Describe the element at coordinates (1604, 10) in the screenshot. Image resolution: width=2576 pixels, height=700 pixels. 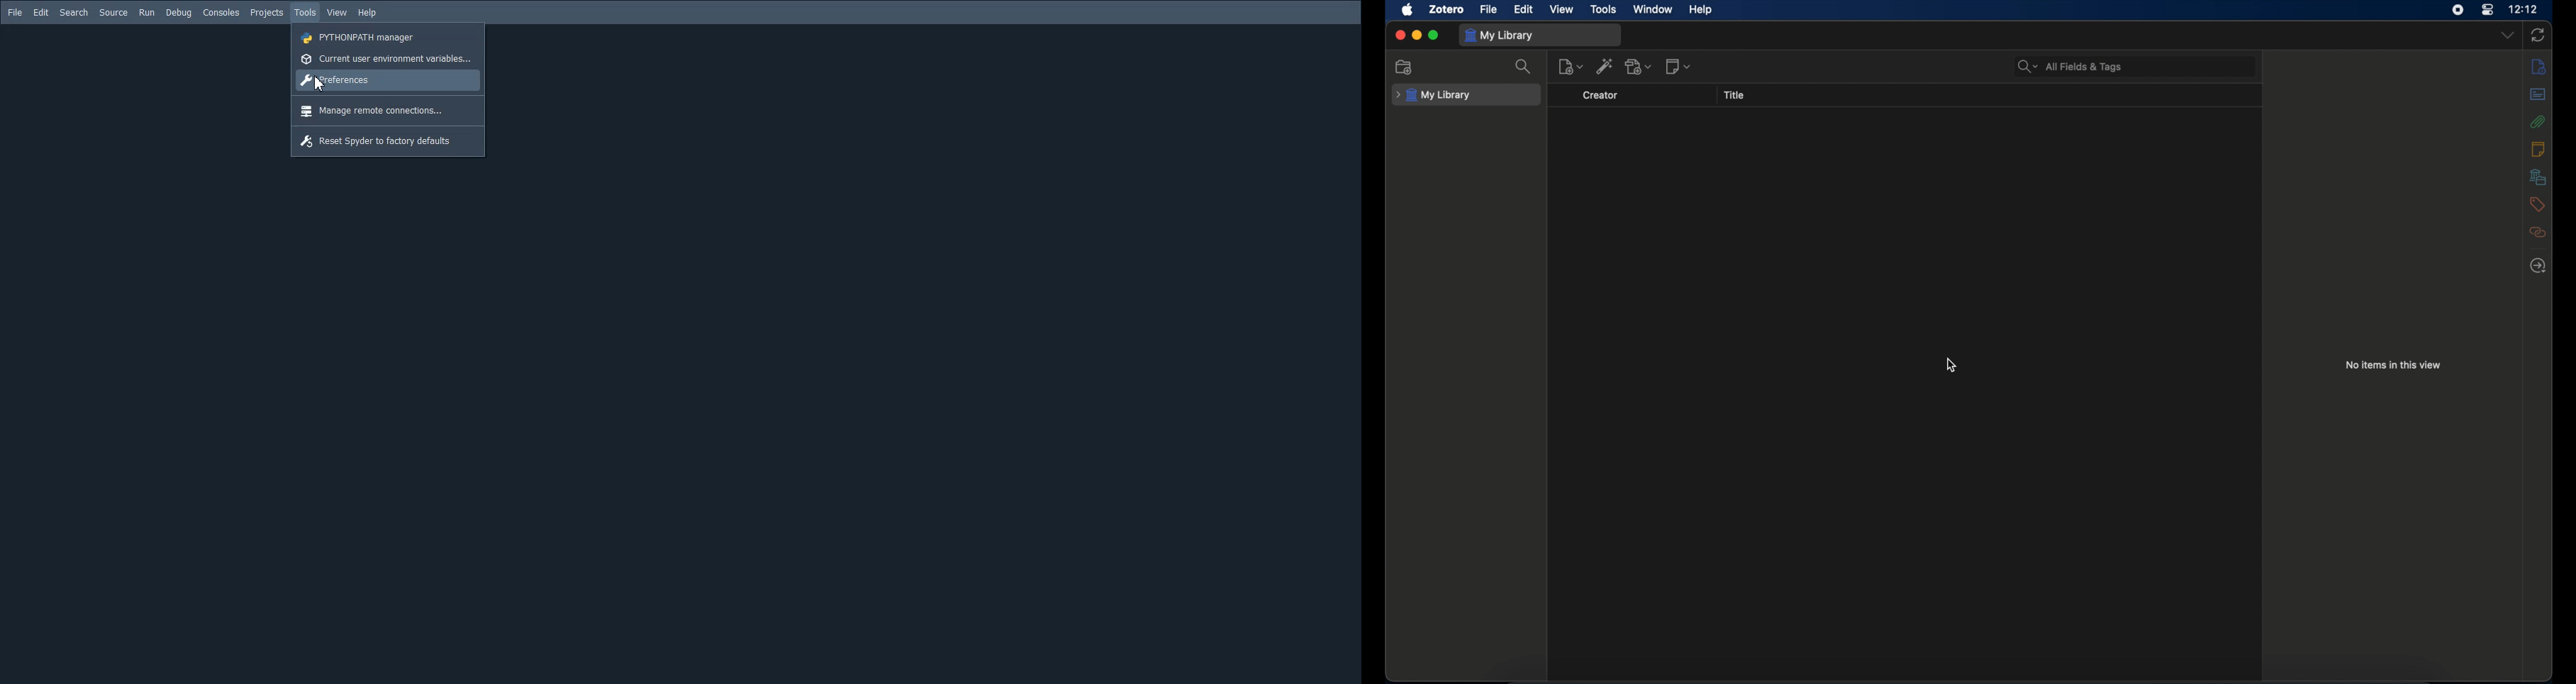
I see `tools` at that location.